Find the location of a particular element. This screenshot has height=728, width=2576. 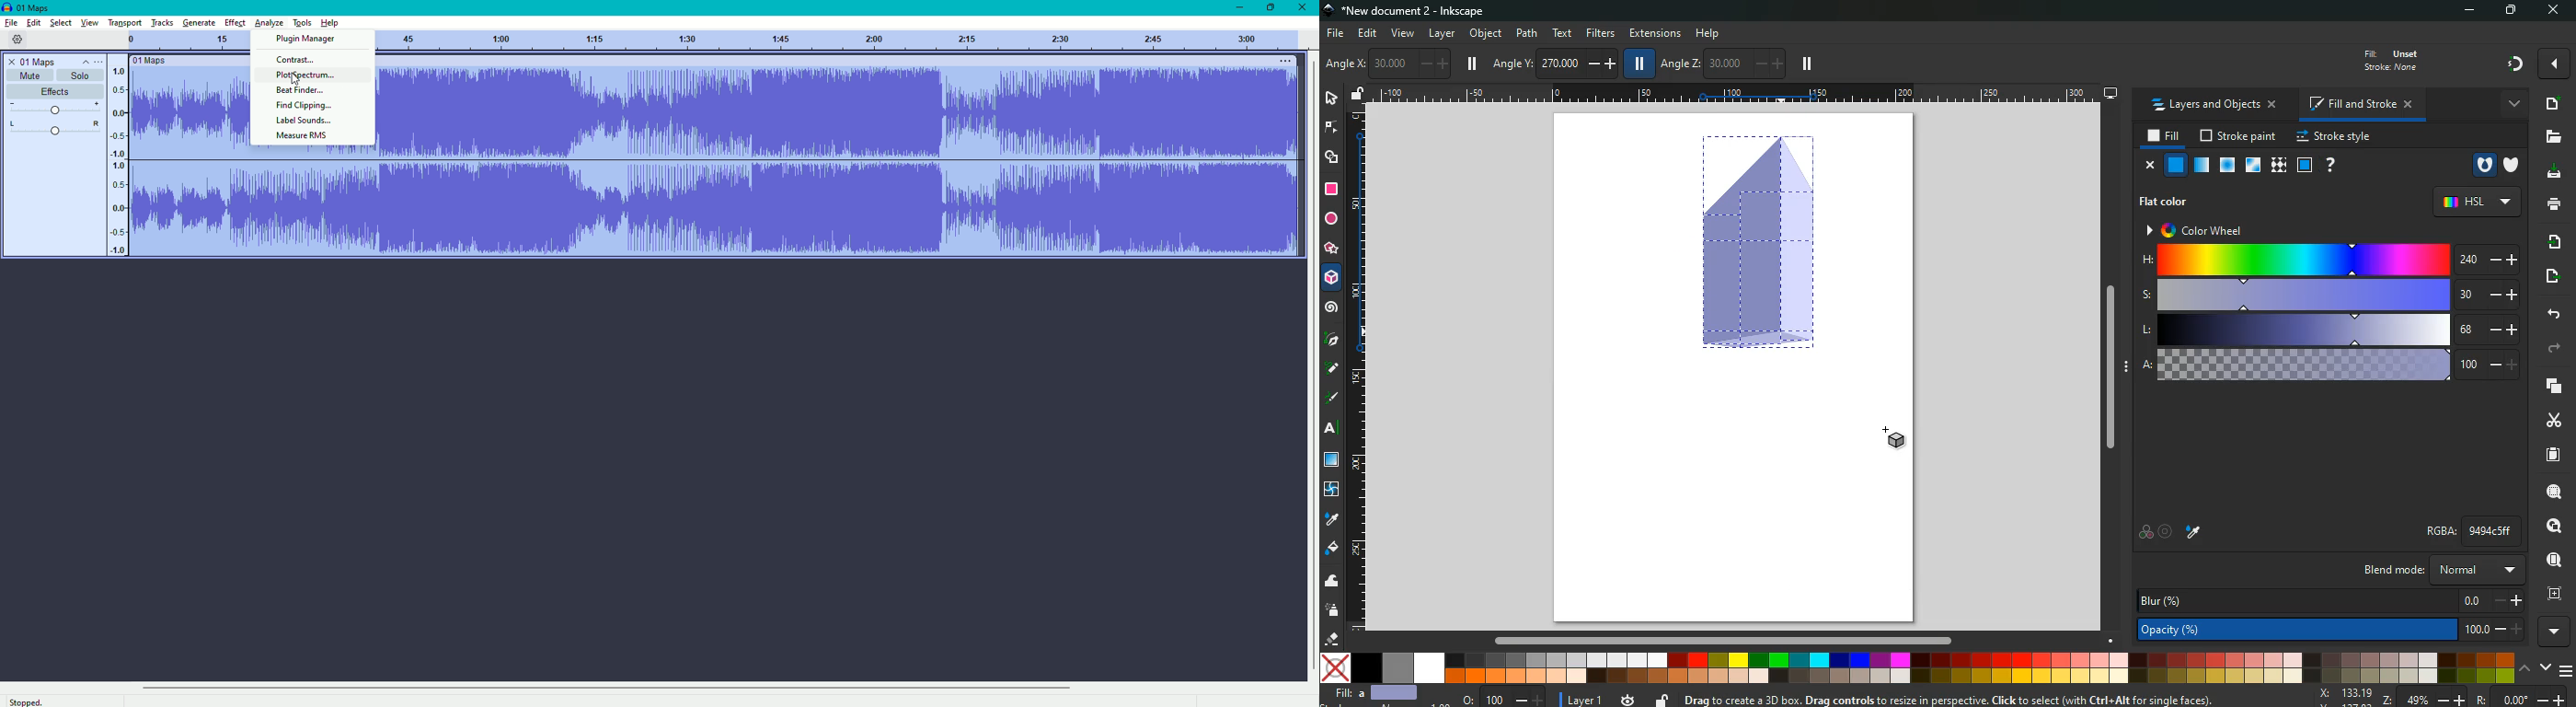

rgba is located at coordinates (2472, 530).